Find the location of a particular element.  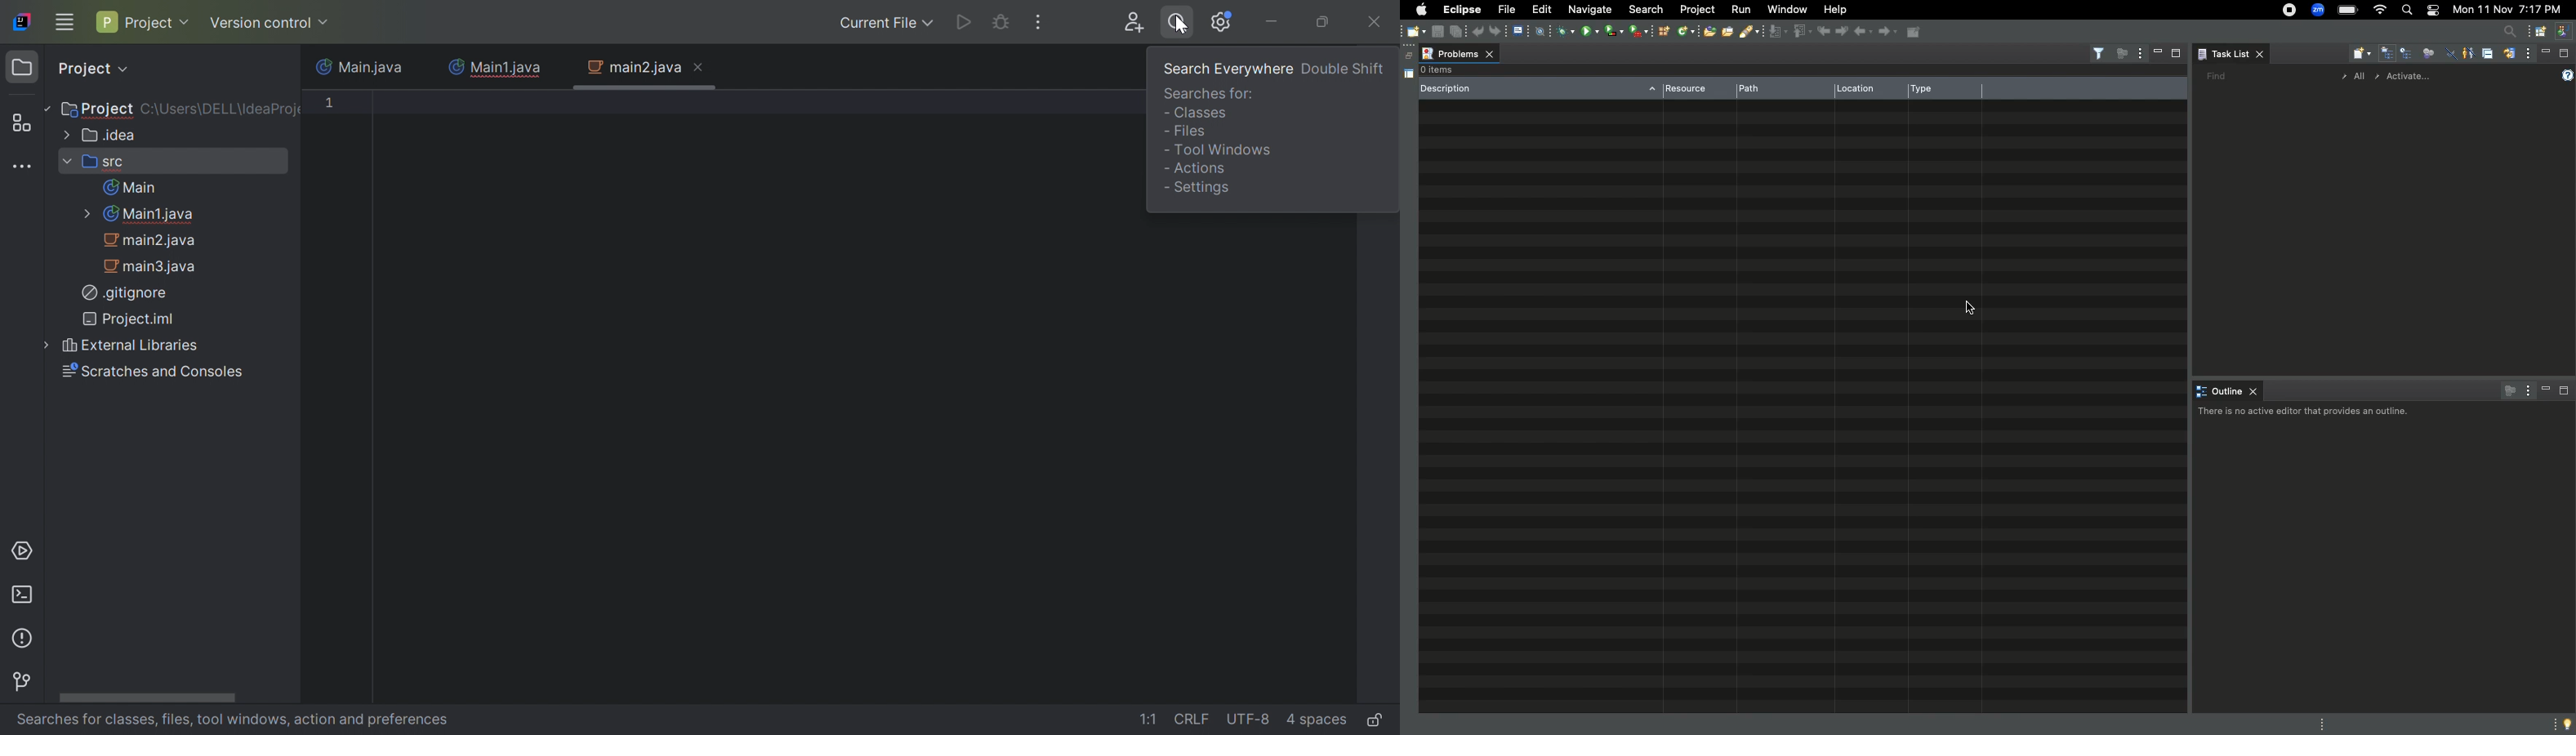

Date/time is located at coordinates (2506, 10).